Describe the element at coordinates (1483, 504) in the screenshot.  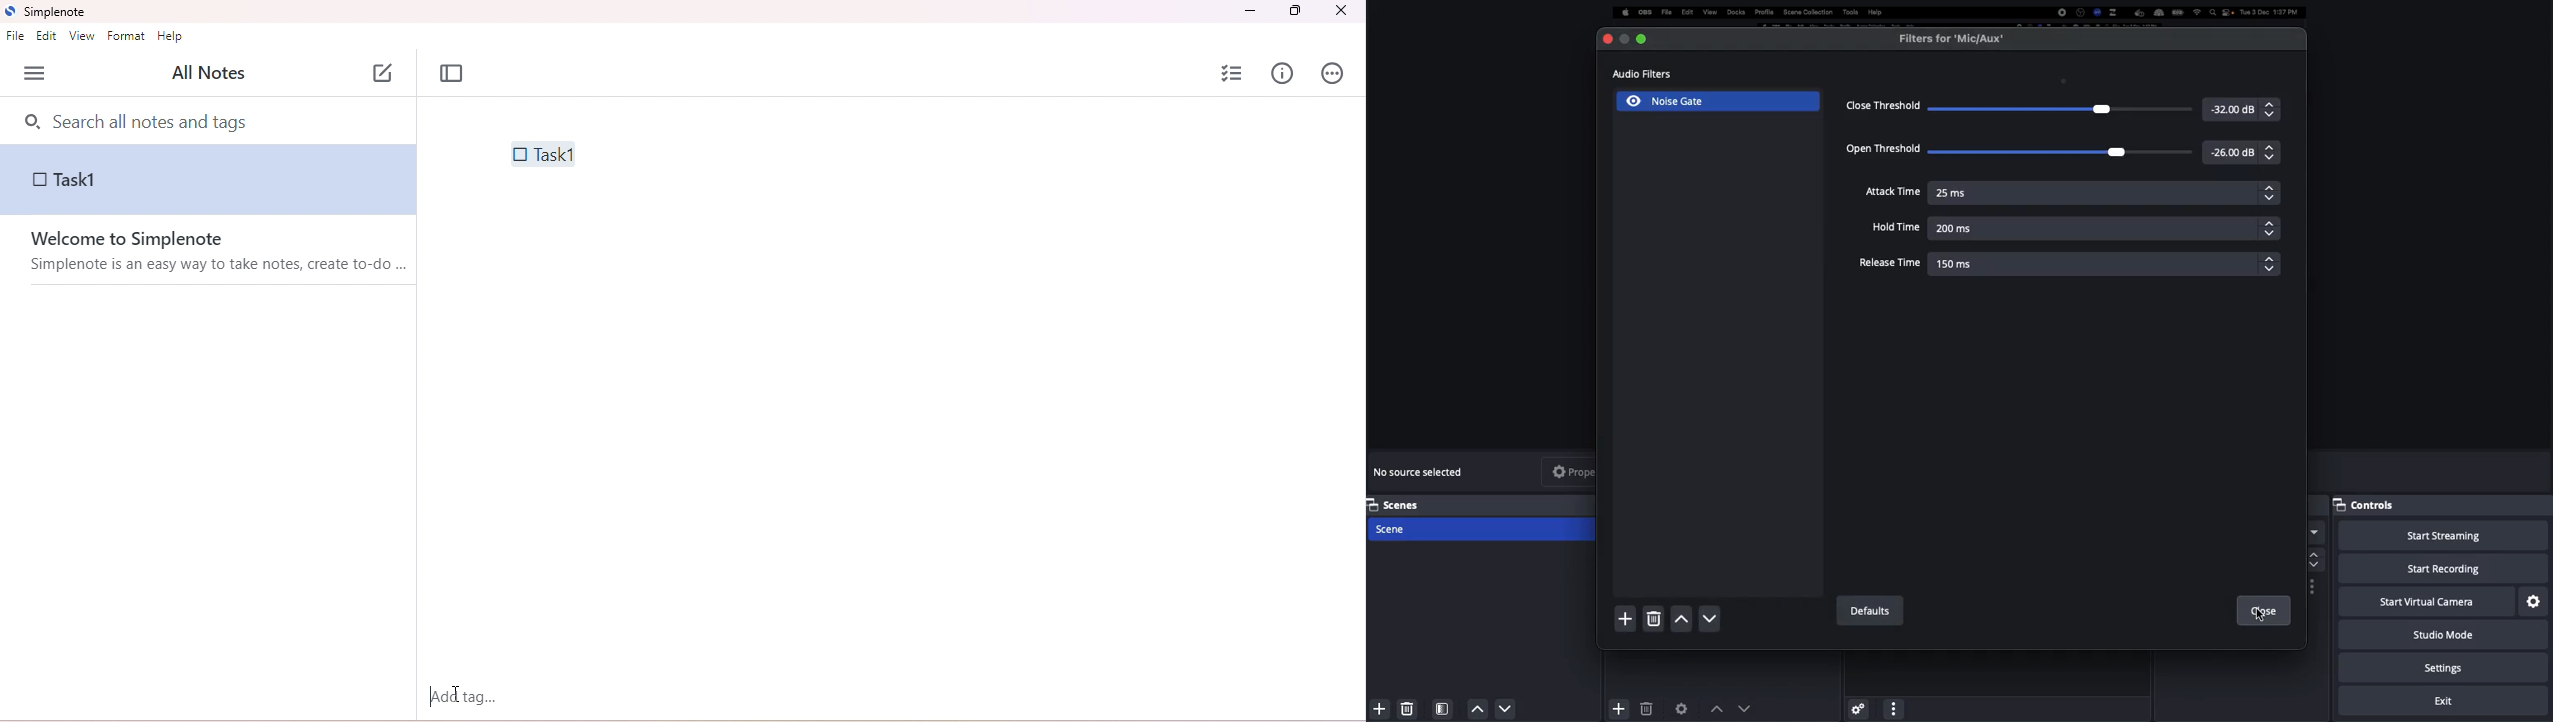
I see `Scenes` at that location.